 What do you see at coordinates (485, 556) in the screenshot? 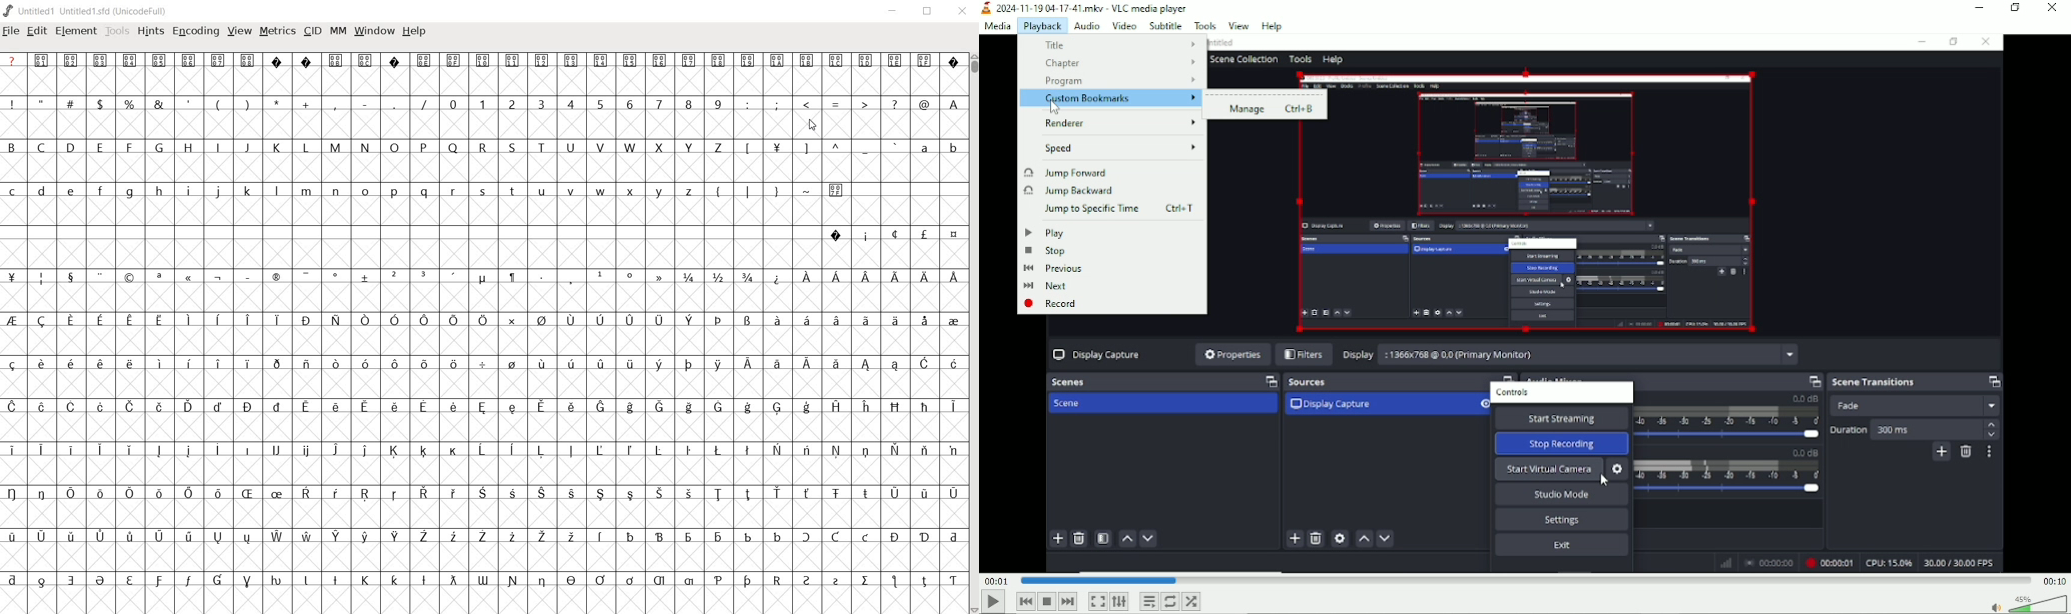
I see `empty cells` at bounding box center [485, 556].